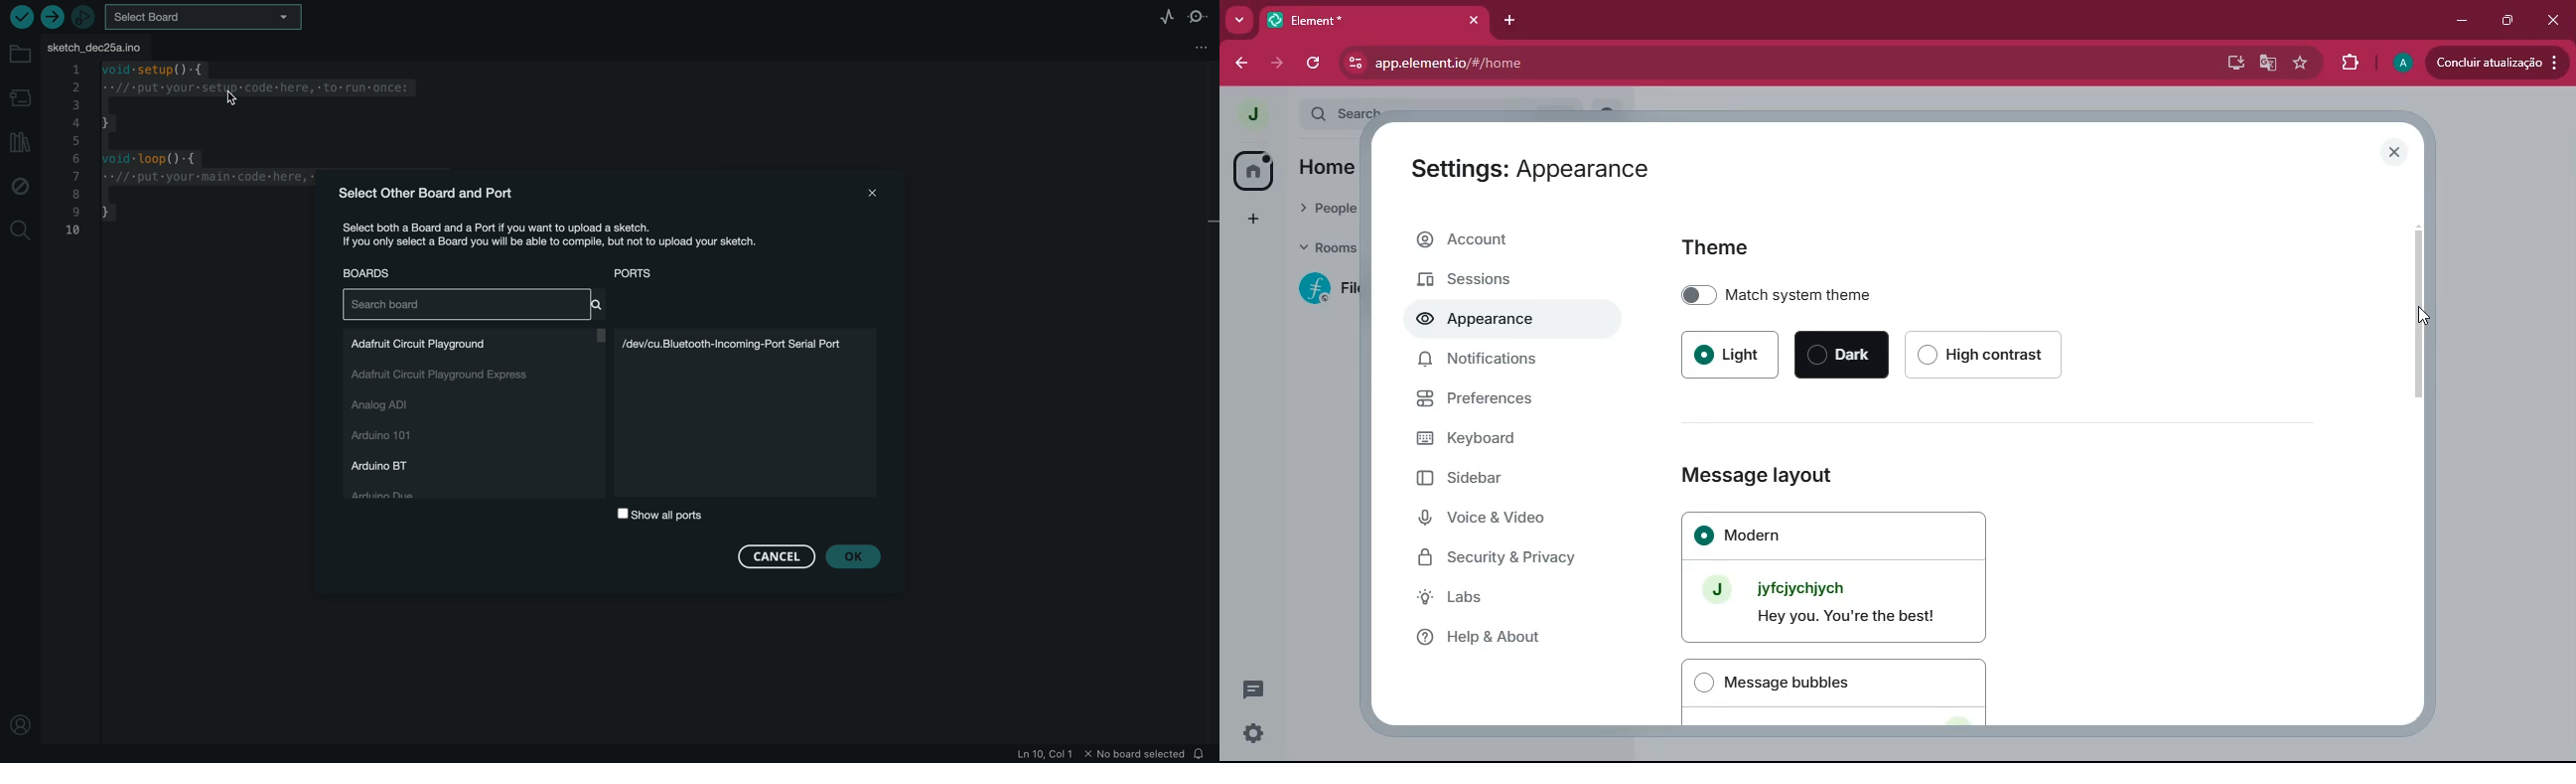 This screenshot has width=2576, height=784. What do you see at coordinates (2554, 15) in the screenshot?
I see `close` at bounding box center [2554, 15].